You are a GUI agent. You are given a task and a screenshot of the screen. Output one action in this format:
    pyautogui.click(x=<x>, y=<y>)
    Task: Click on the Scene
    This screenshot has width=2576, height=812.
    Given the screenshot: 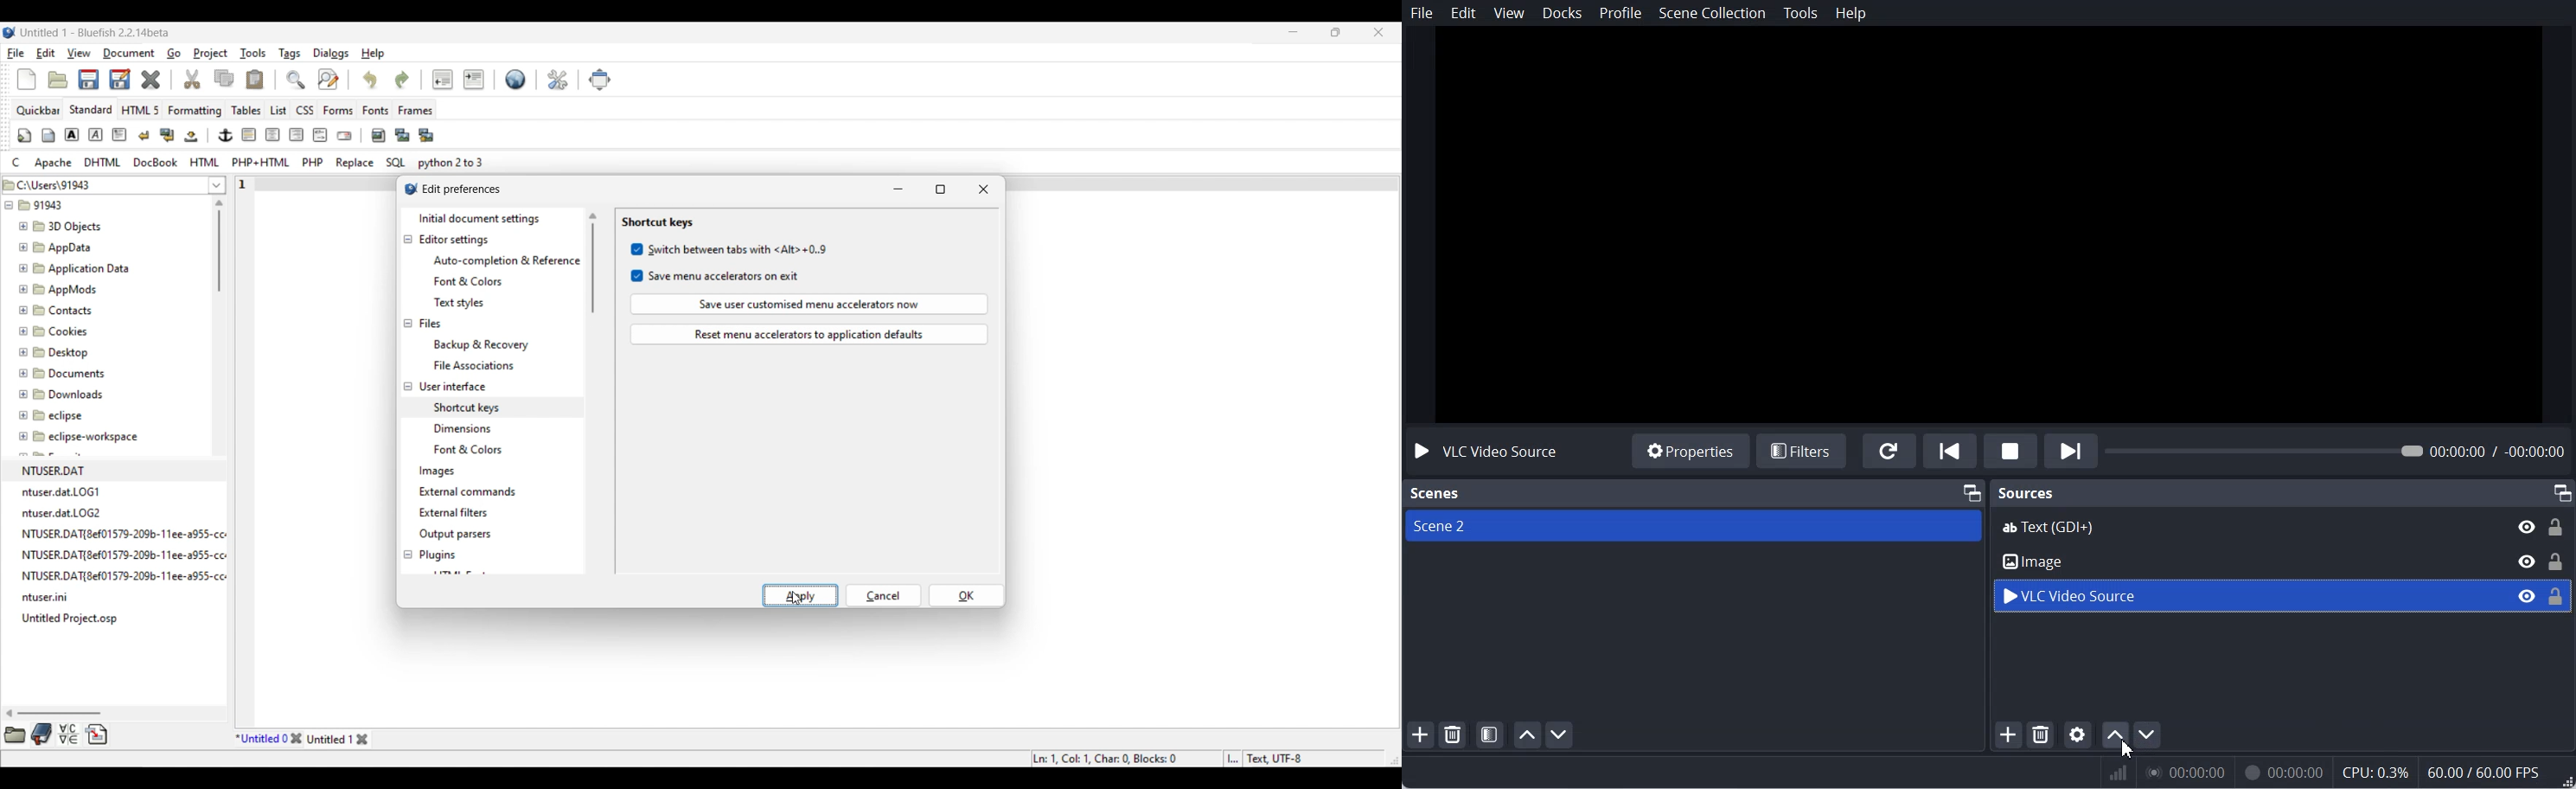 What is the action you would take?
    pyautogui.click(x=1692, y=525)
    